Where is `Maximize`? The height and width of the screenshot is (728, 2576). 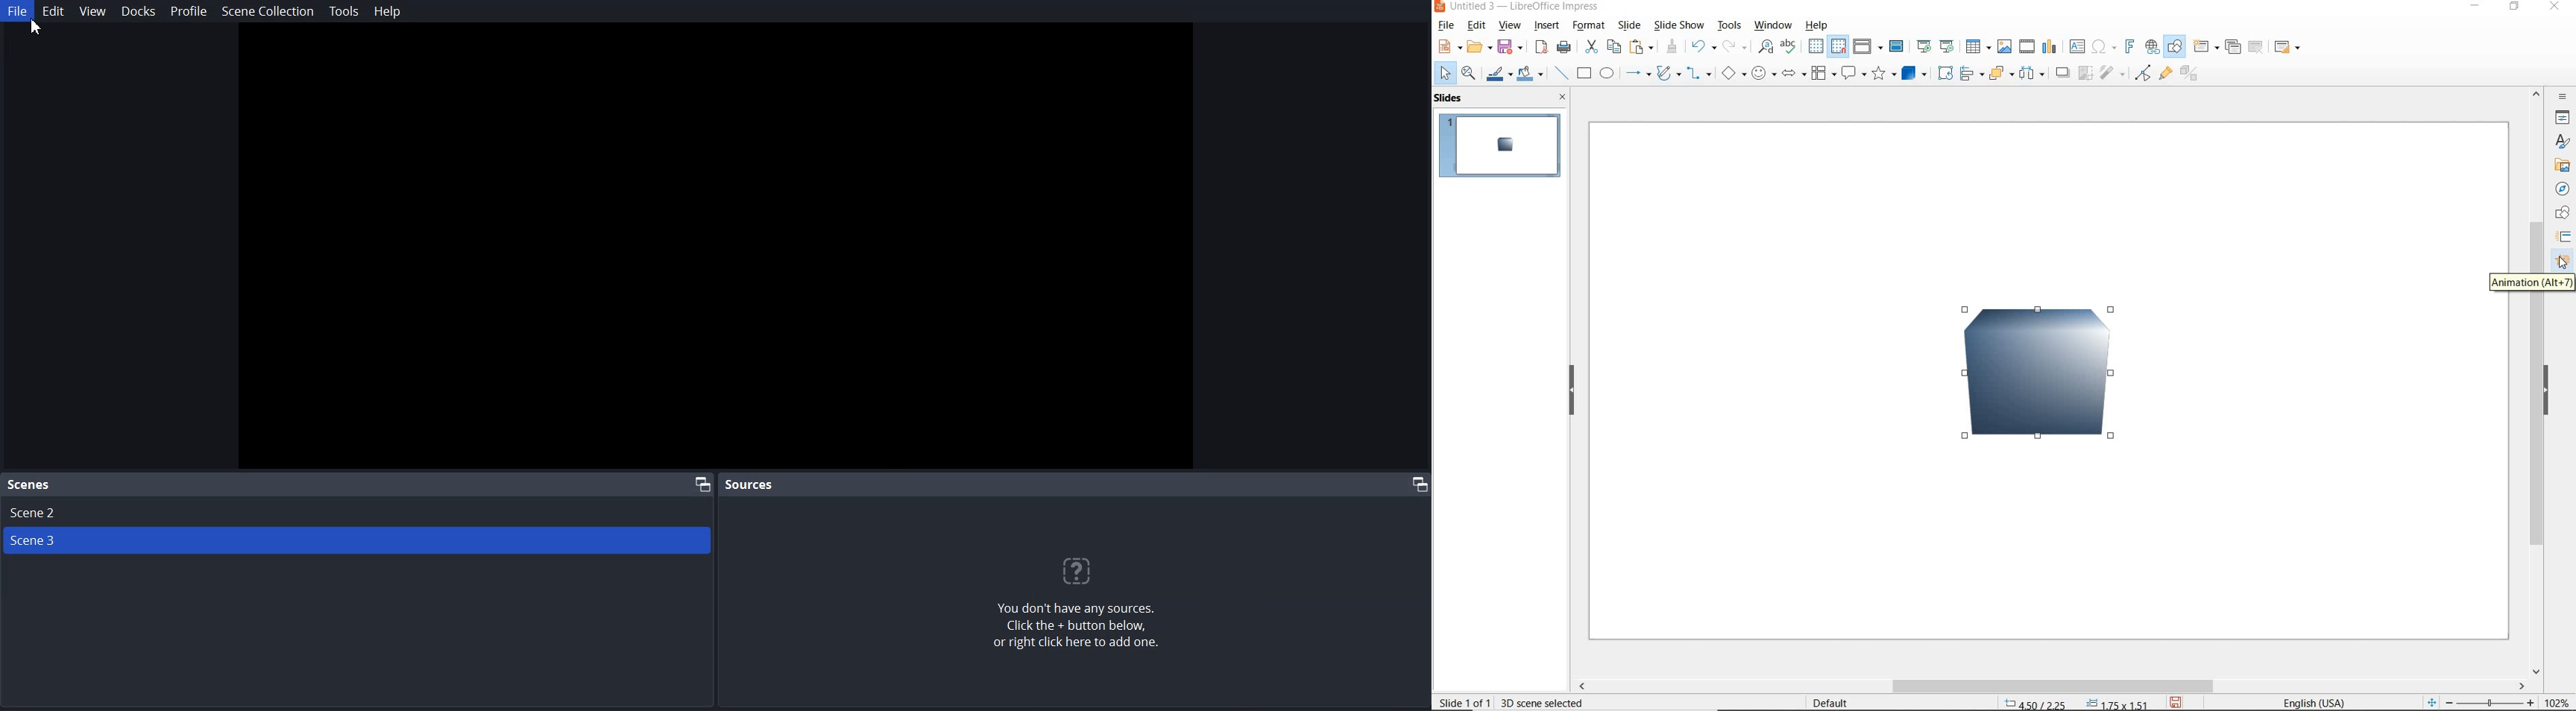
Maximize is located at coordinates (1415, 484).